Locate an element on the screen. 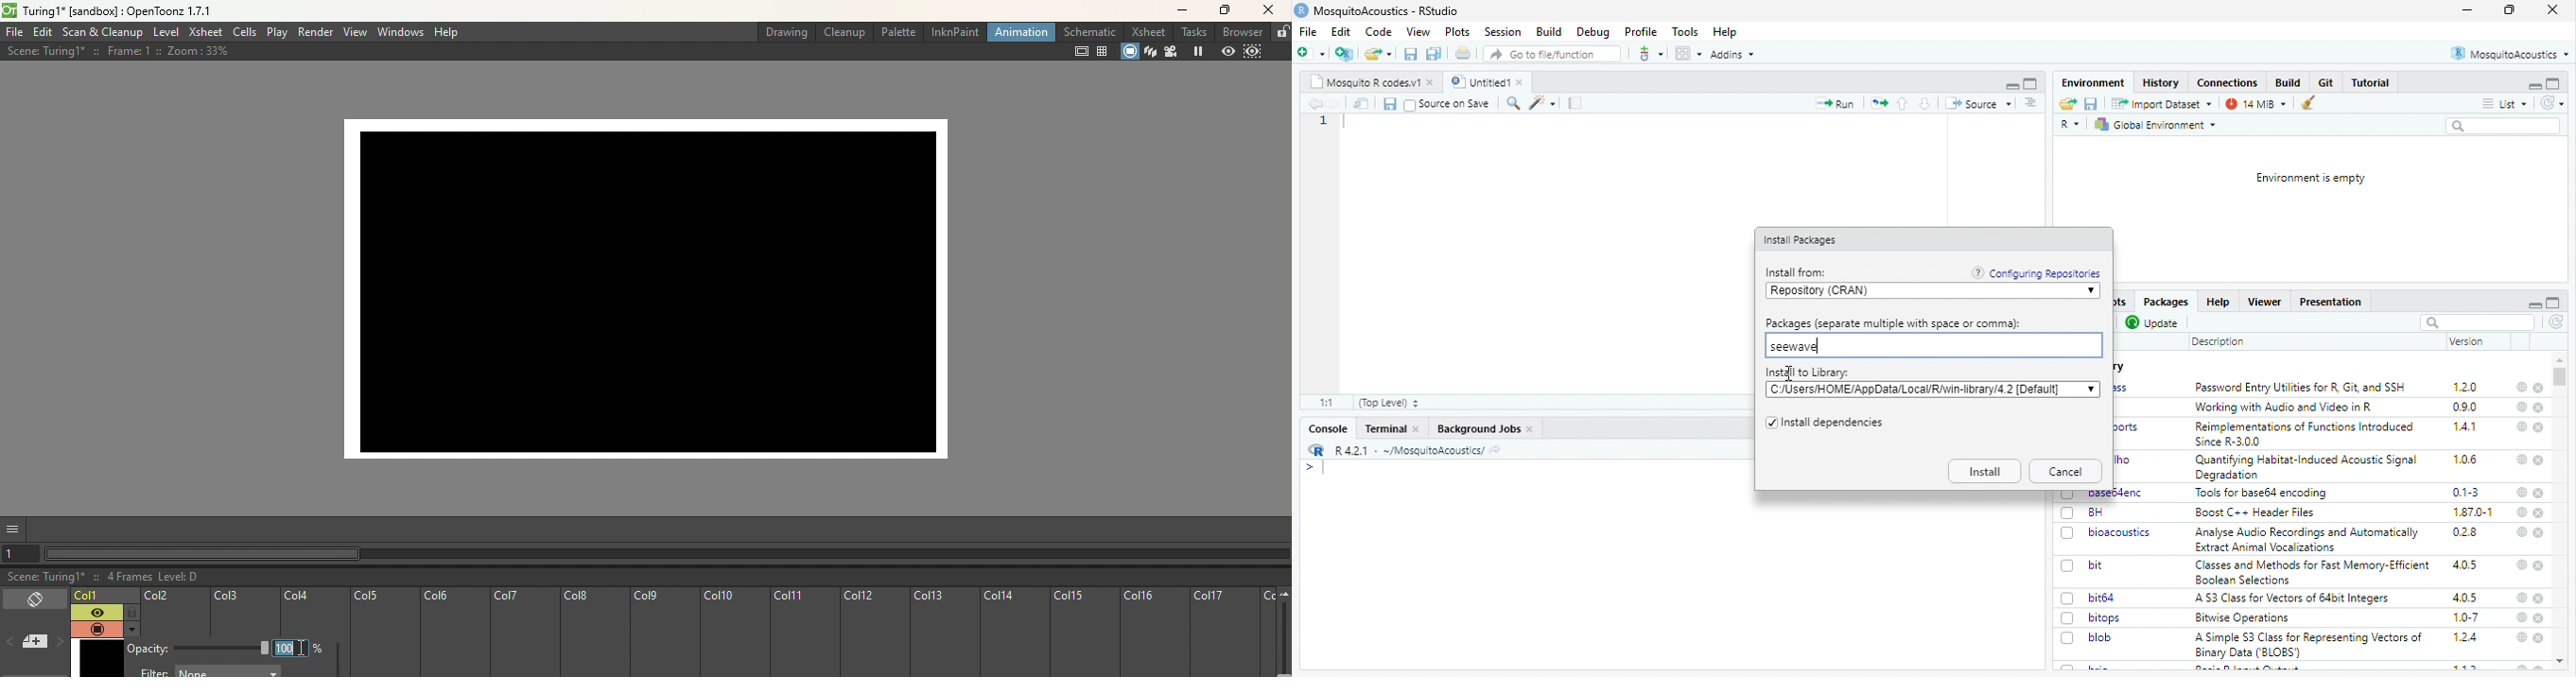 This screenshot has height=700, width=2576. Repository (CRAN) is located at coordinates (1926, 291).